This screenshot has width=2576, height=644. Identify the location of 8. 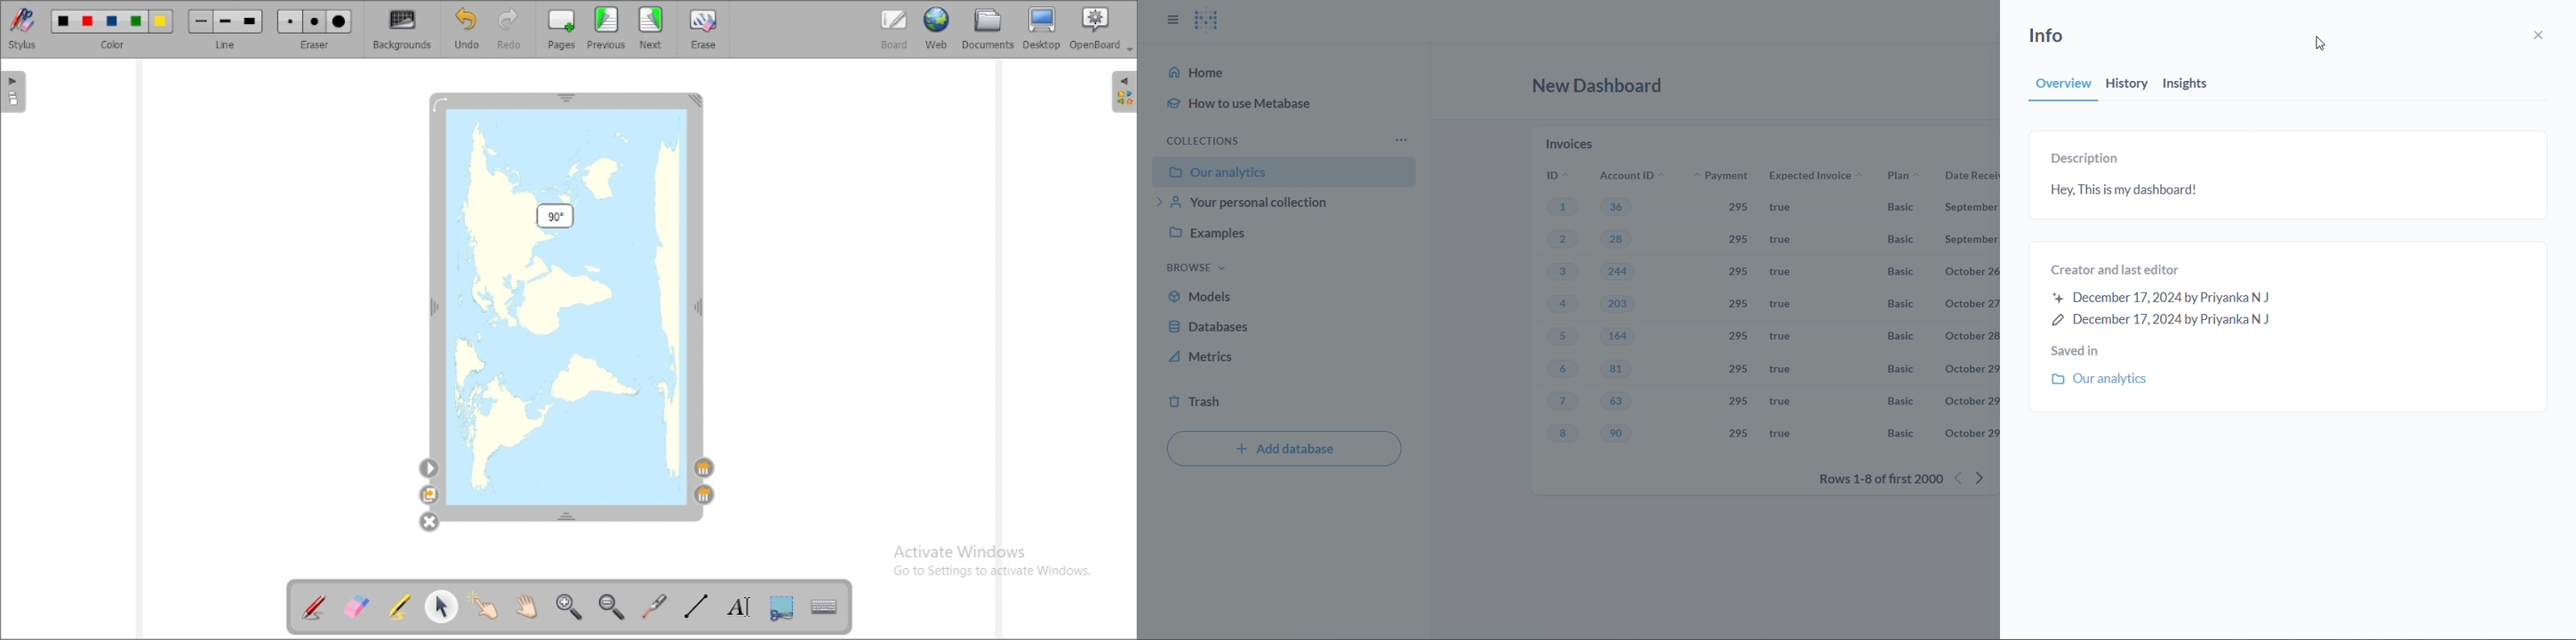
(1567, 435).